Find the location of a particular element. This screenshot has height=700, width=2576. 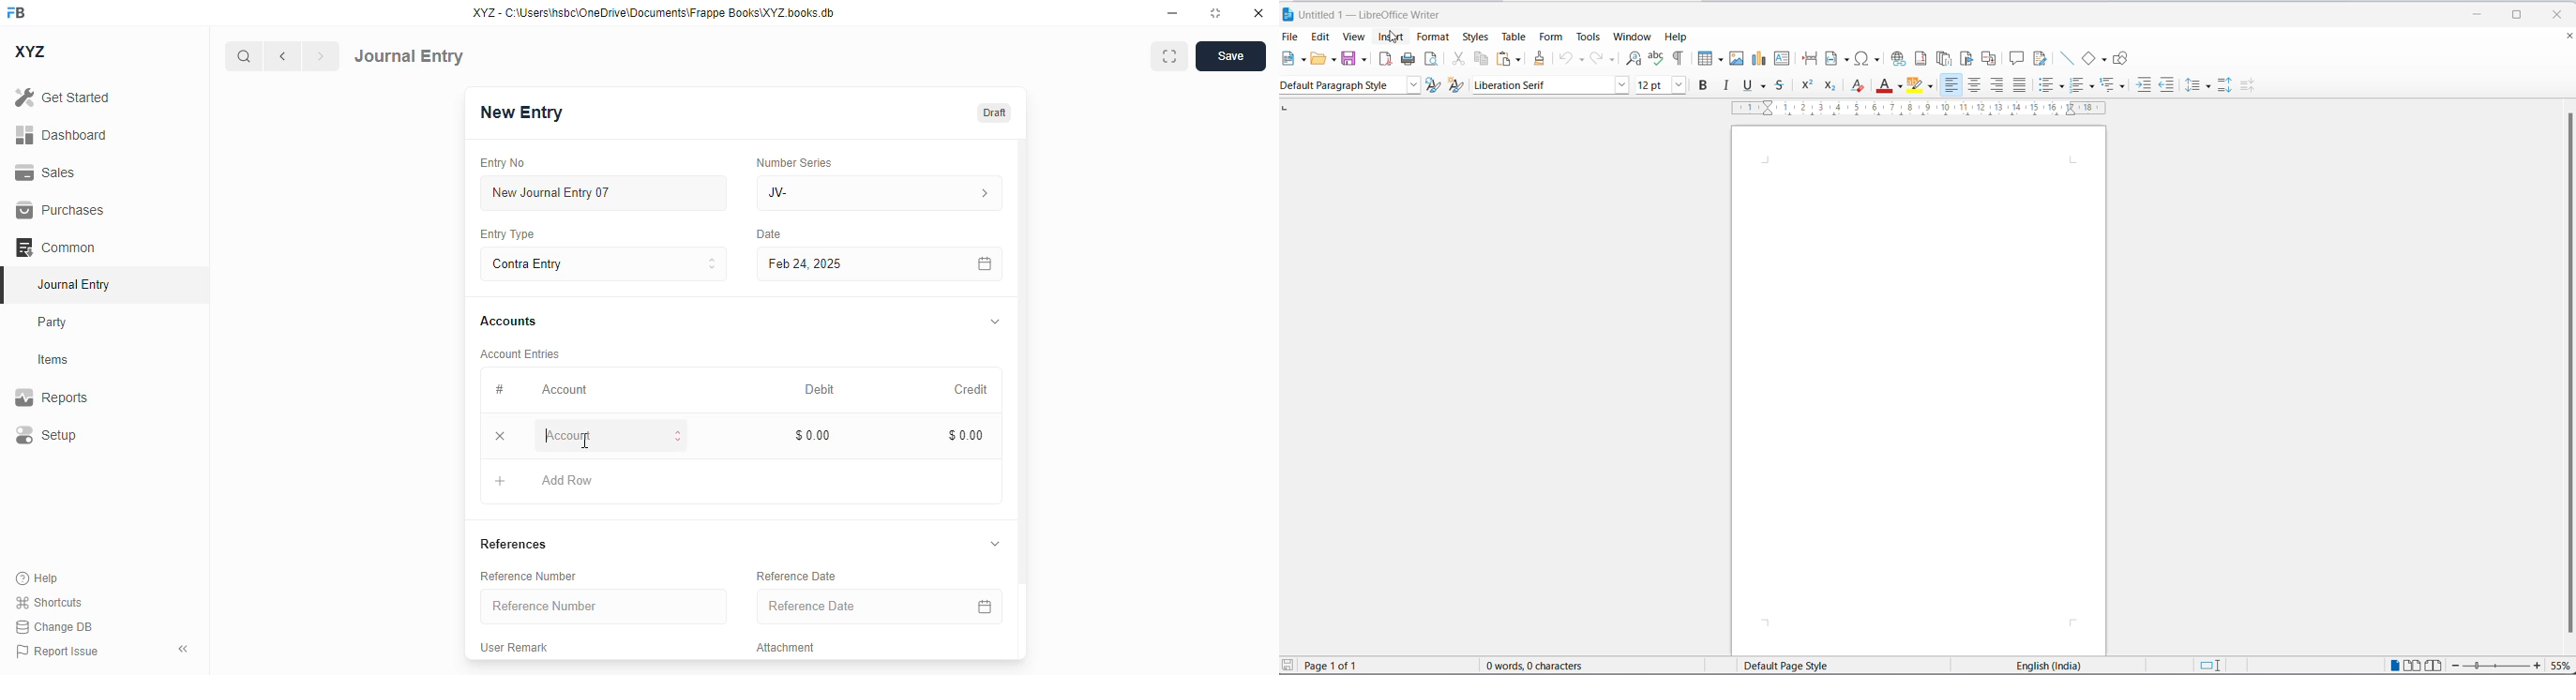

find and replace is located at coordinates (1634, 57).